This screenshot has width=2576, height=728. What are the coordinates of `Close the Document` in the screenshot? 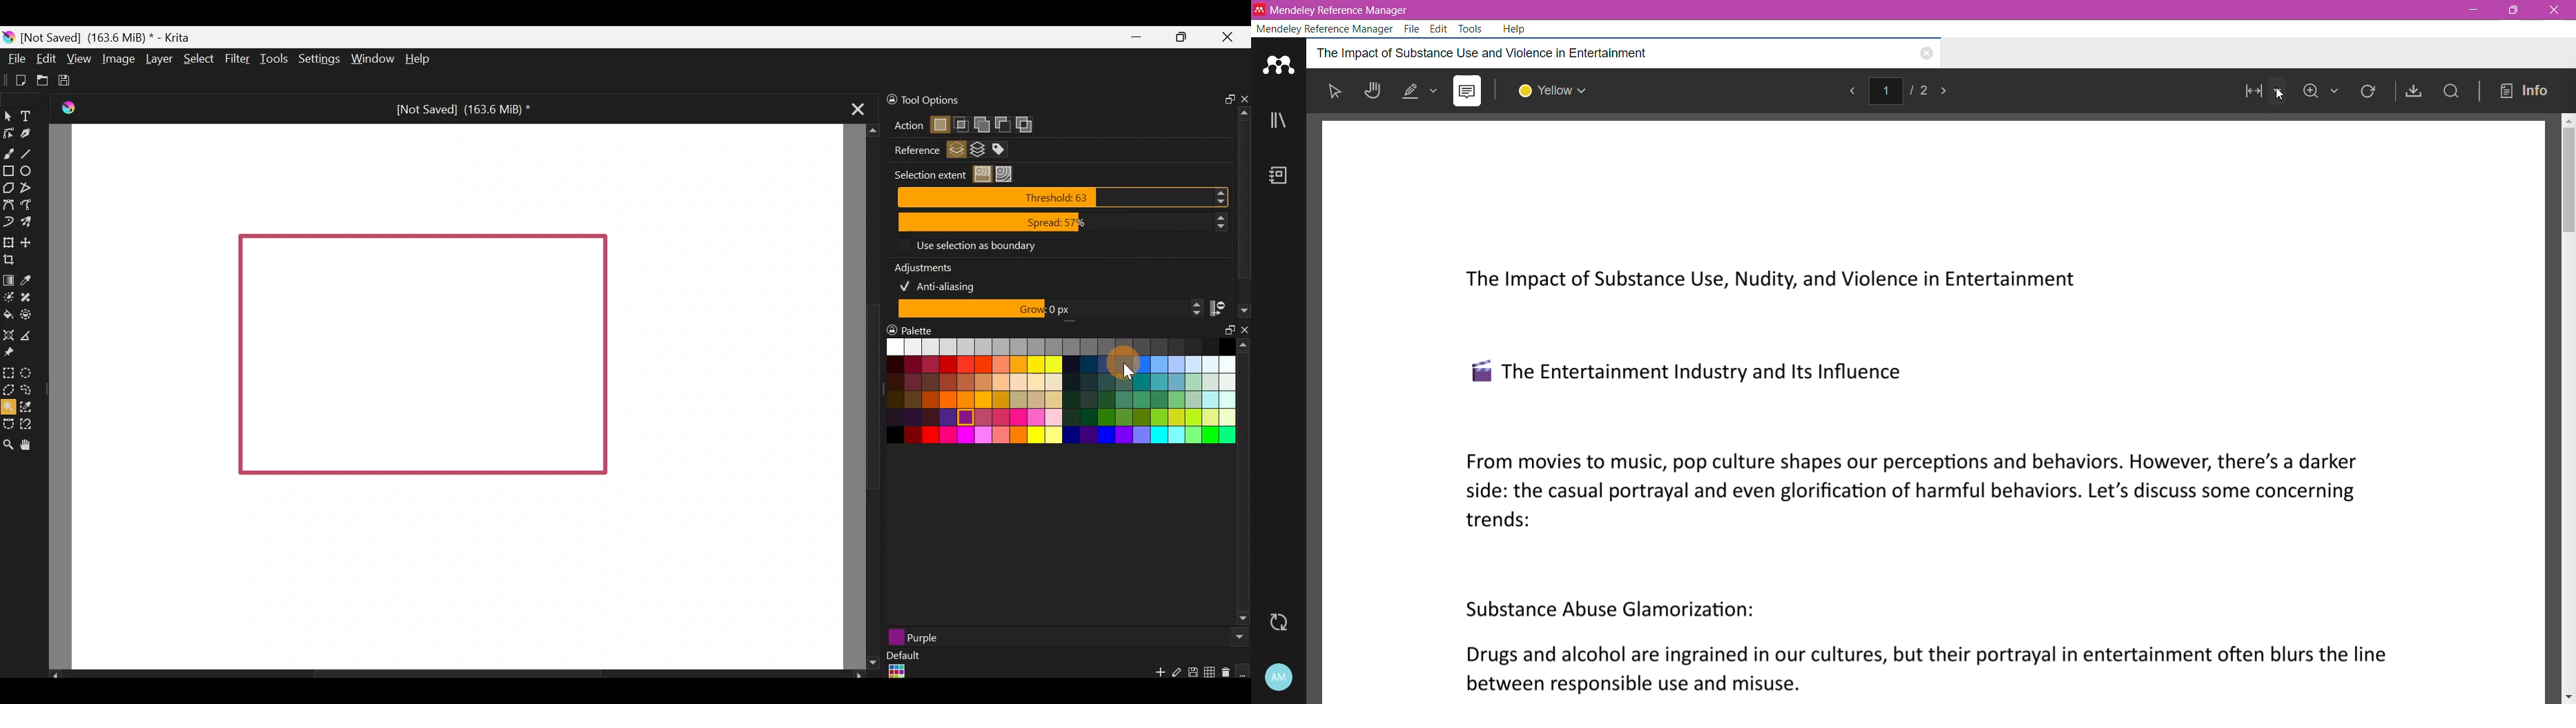 It's located at (1926, 55).